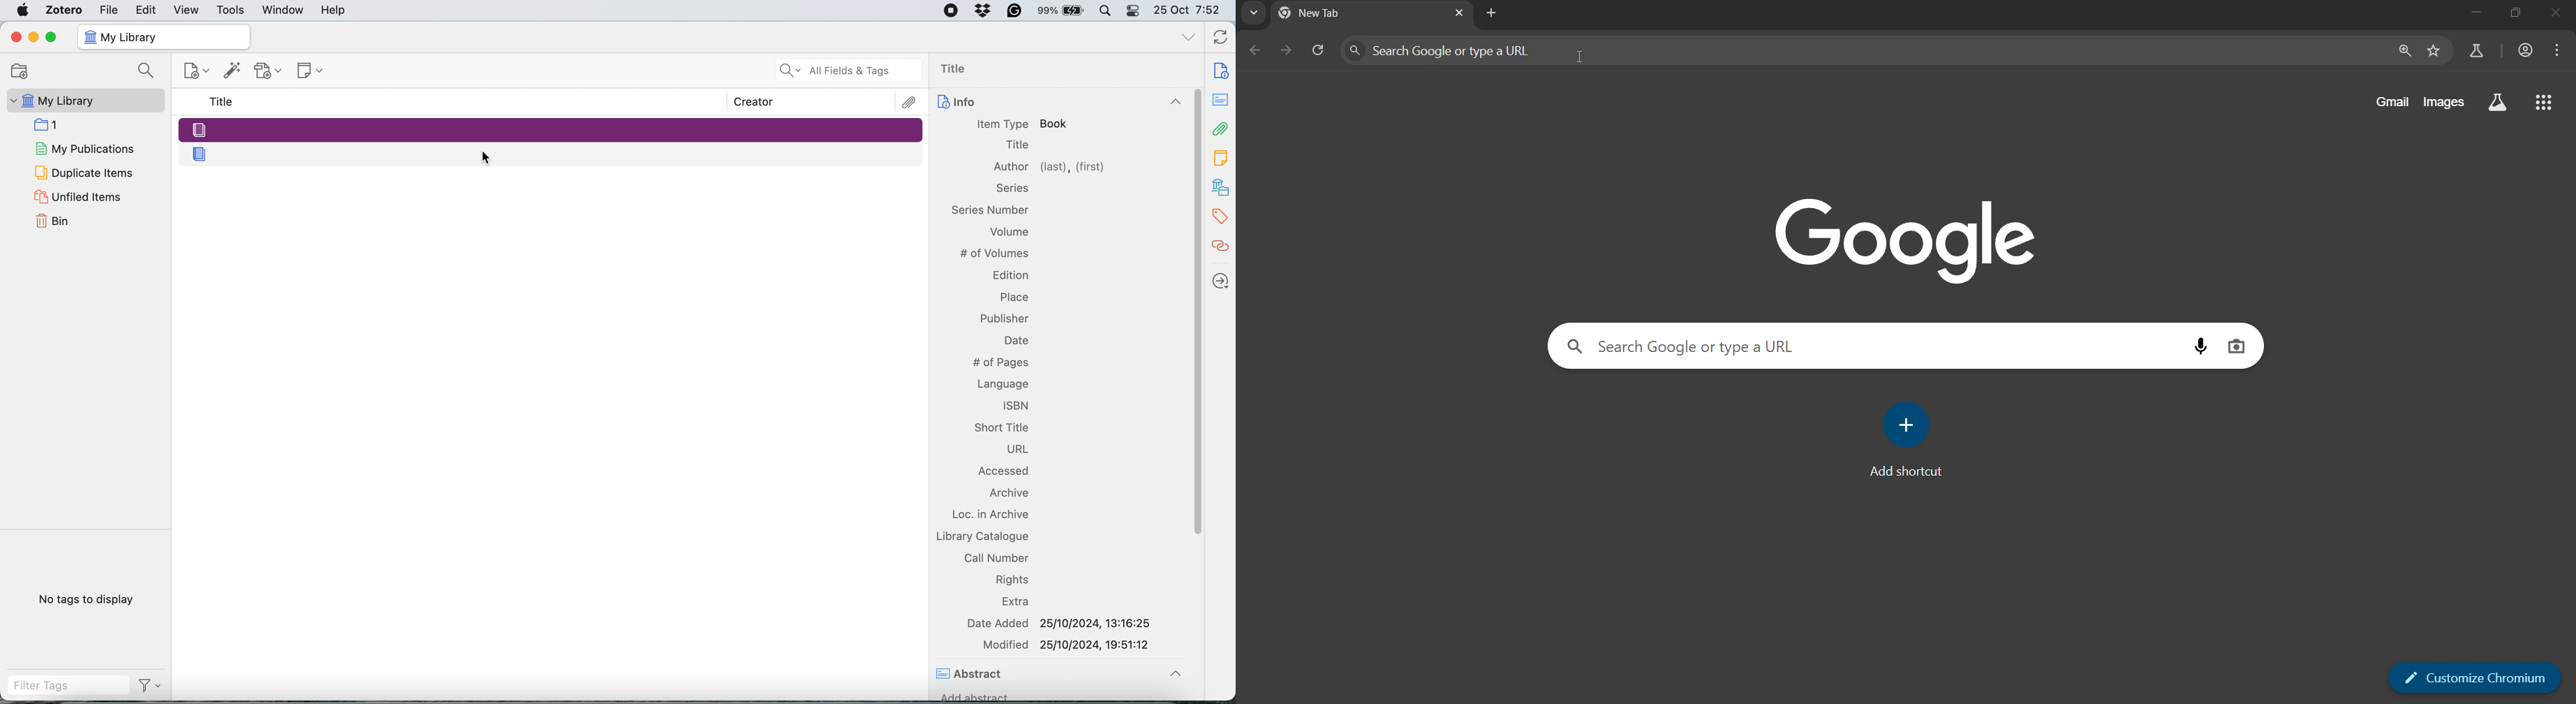  I want to click on Window, so click(284, 10).